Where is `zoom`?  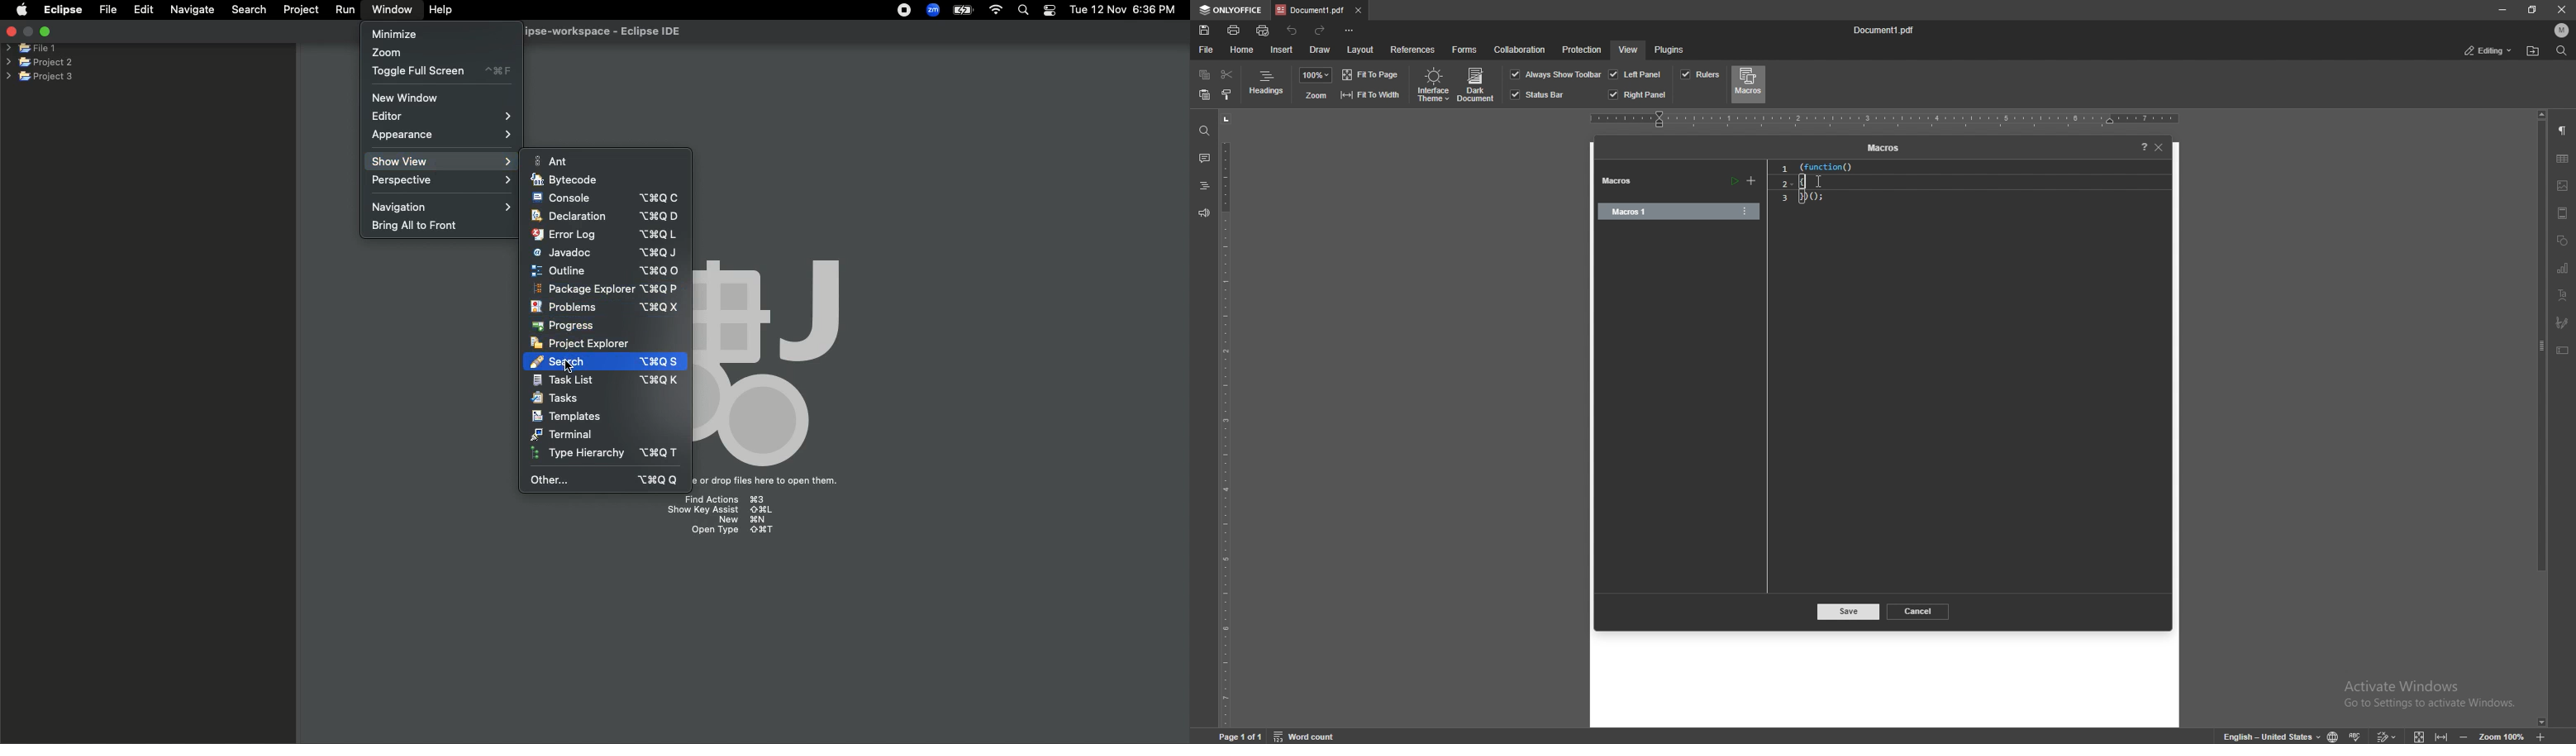 zoom is located at coordinates (1315, 95).